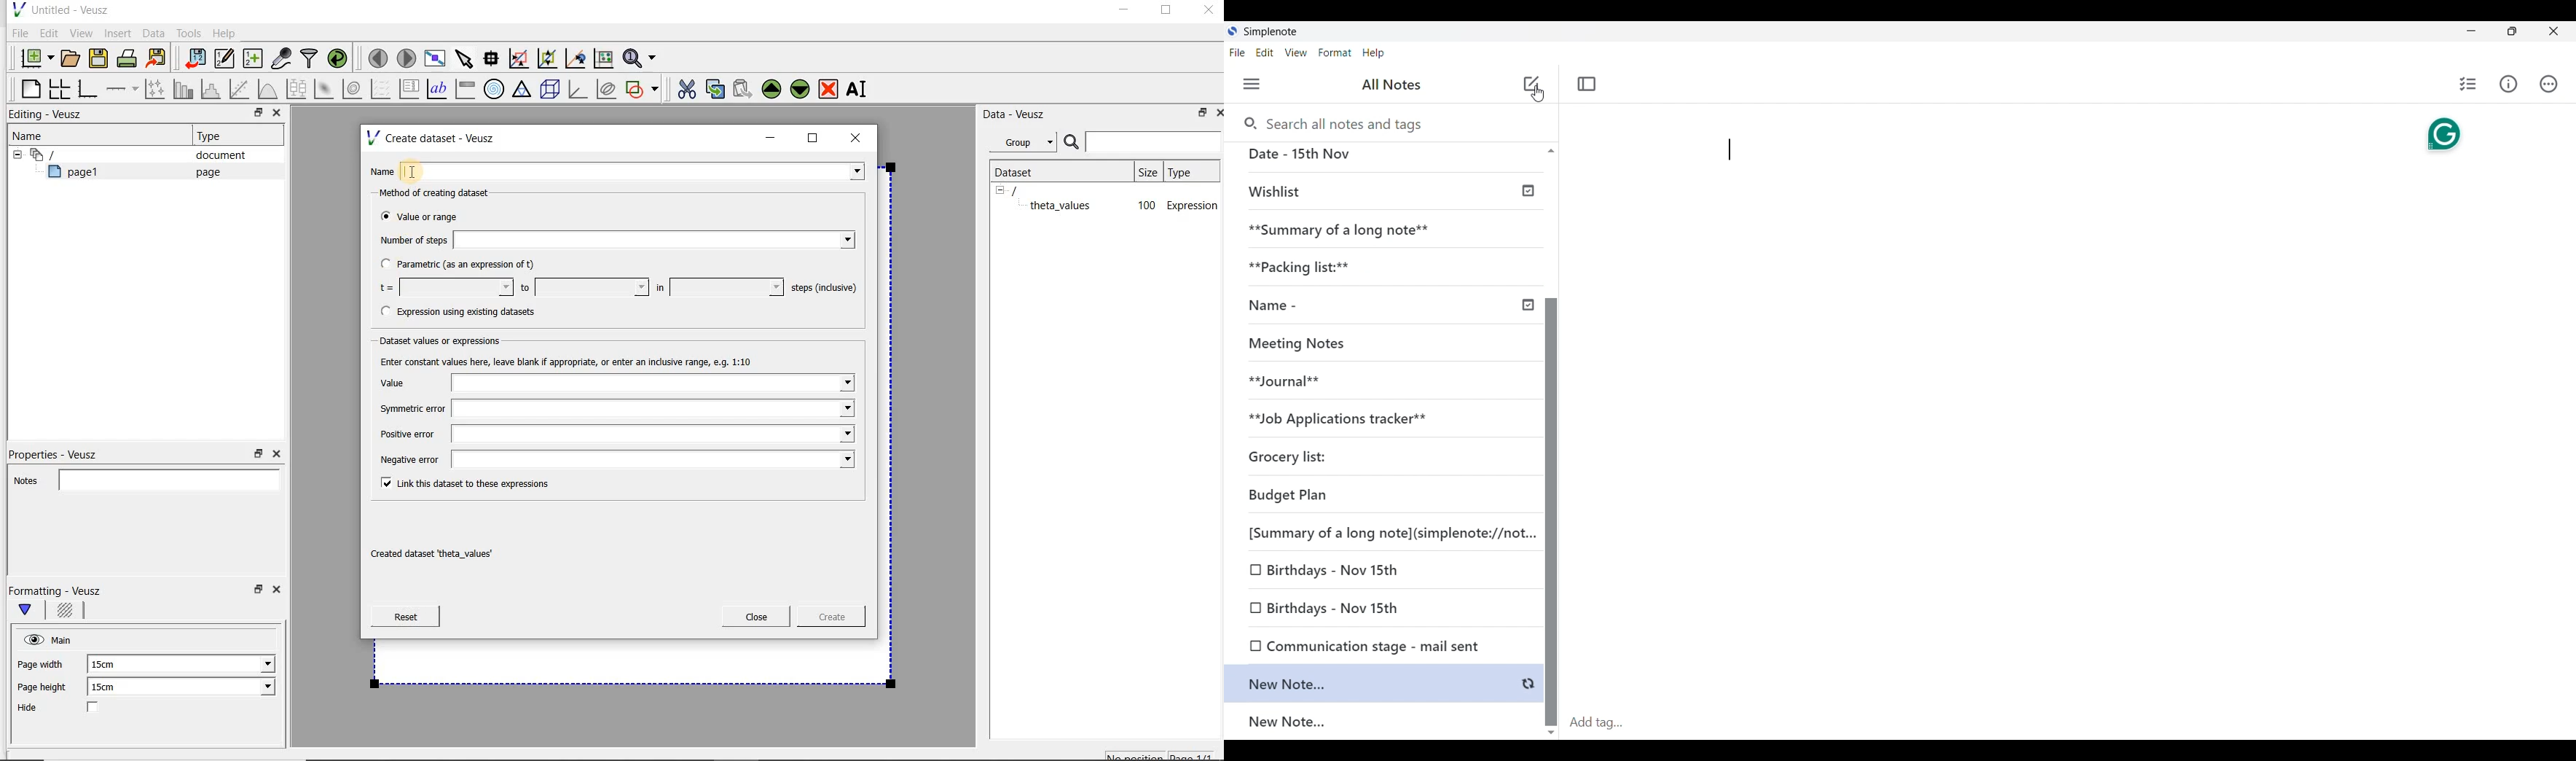 The width and height of the screenshot is (2576, 784). Describe the element at coordinates (433, 138) in the screenshot. I see `Create dataset - Veusz` at that location.